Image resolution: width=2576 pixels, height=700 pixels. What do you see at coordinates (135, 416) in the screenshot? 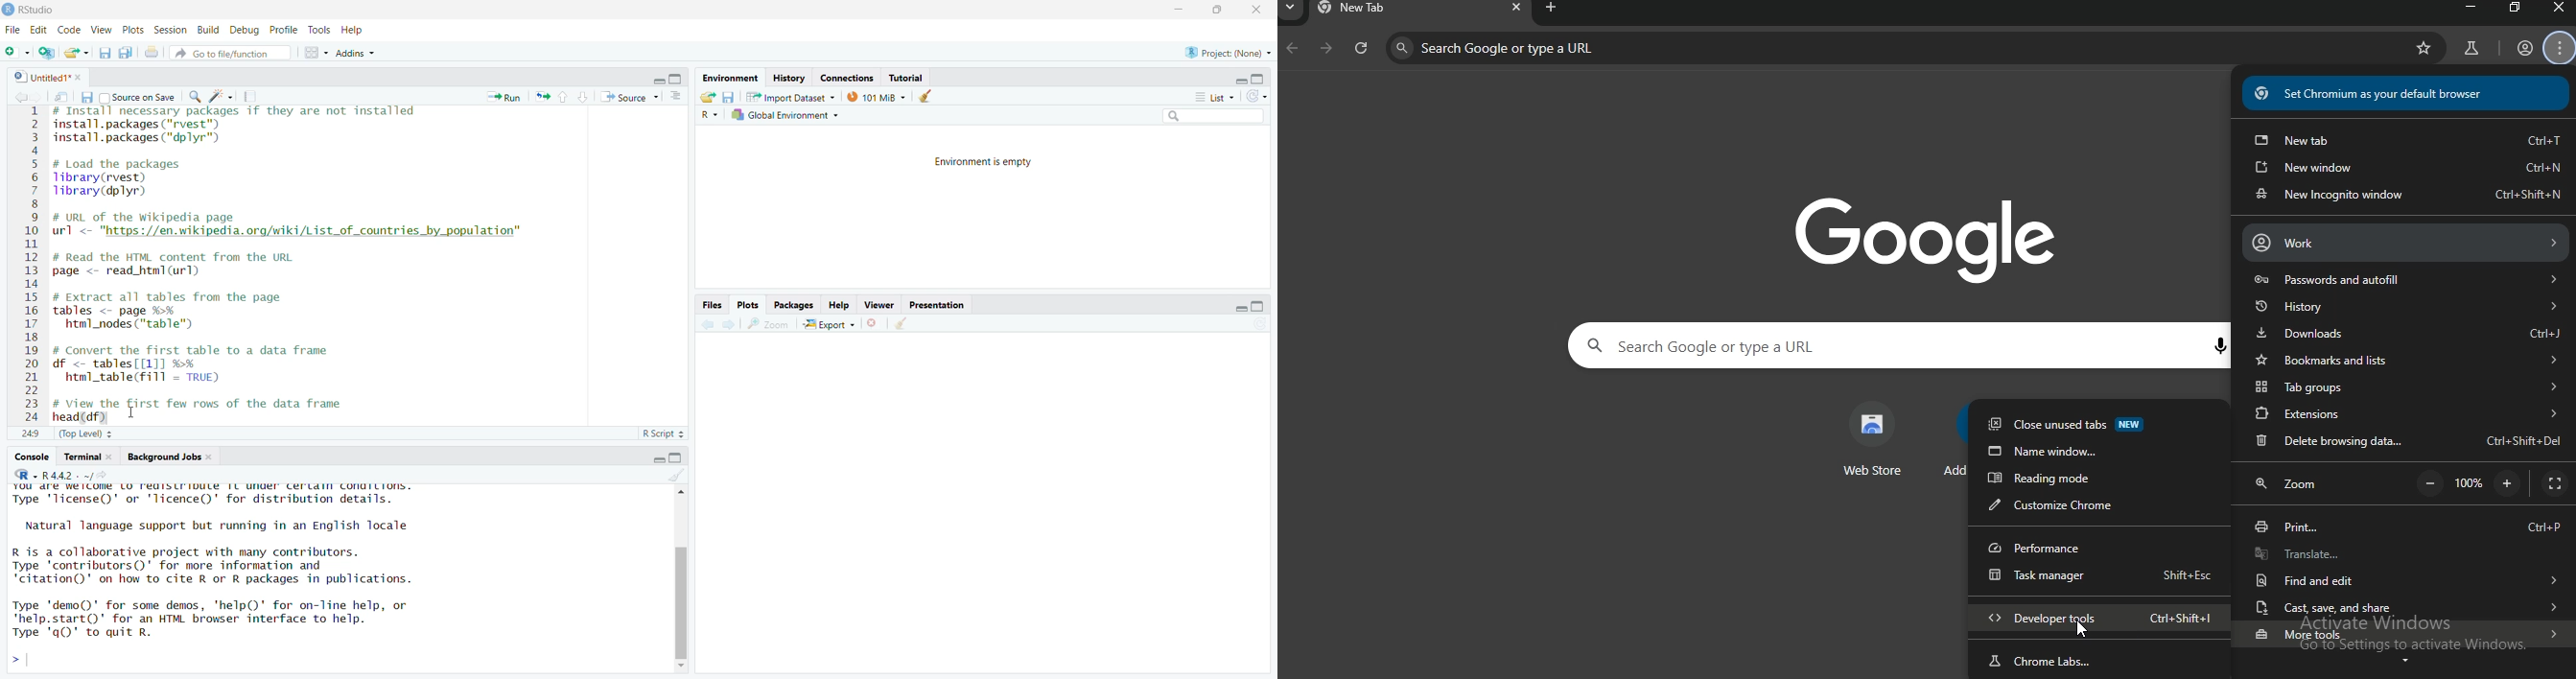
I see `cursor` at bounding box center [135, 416].